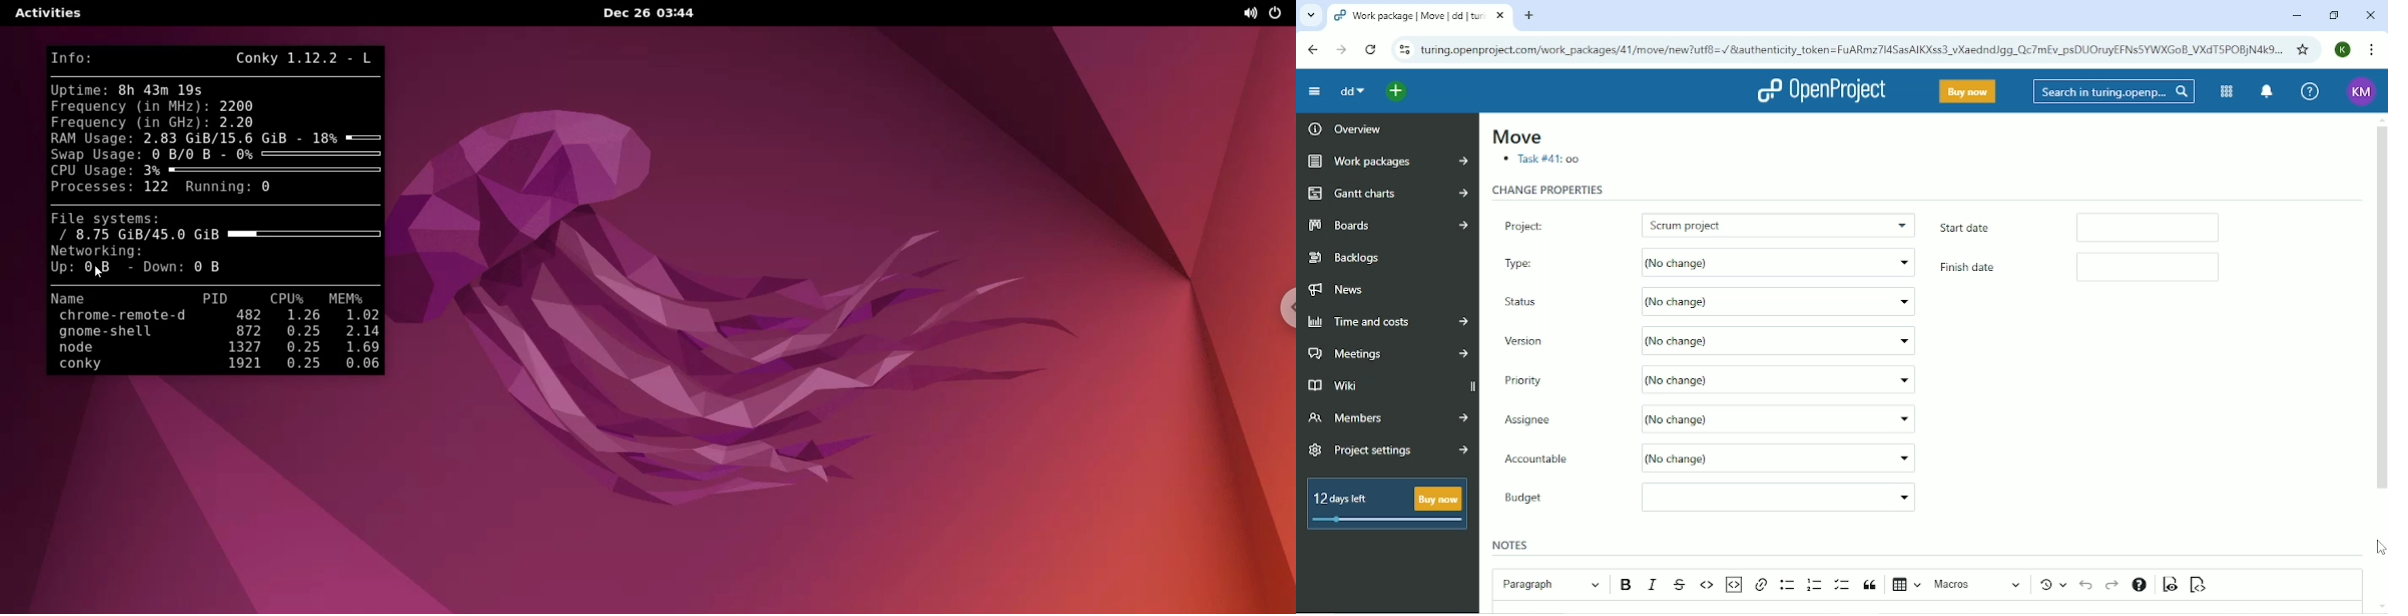 The image size is (2408, 616). I want to click on empty box, so click(2166, 266).